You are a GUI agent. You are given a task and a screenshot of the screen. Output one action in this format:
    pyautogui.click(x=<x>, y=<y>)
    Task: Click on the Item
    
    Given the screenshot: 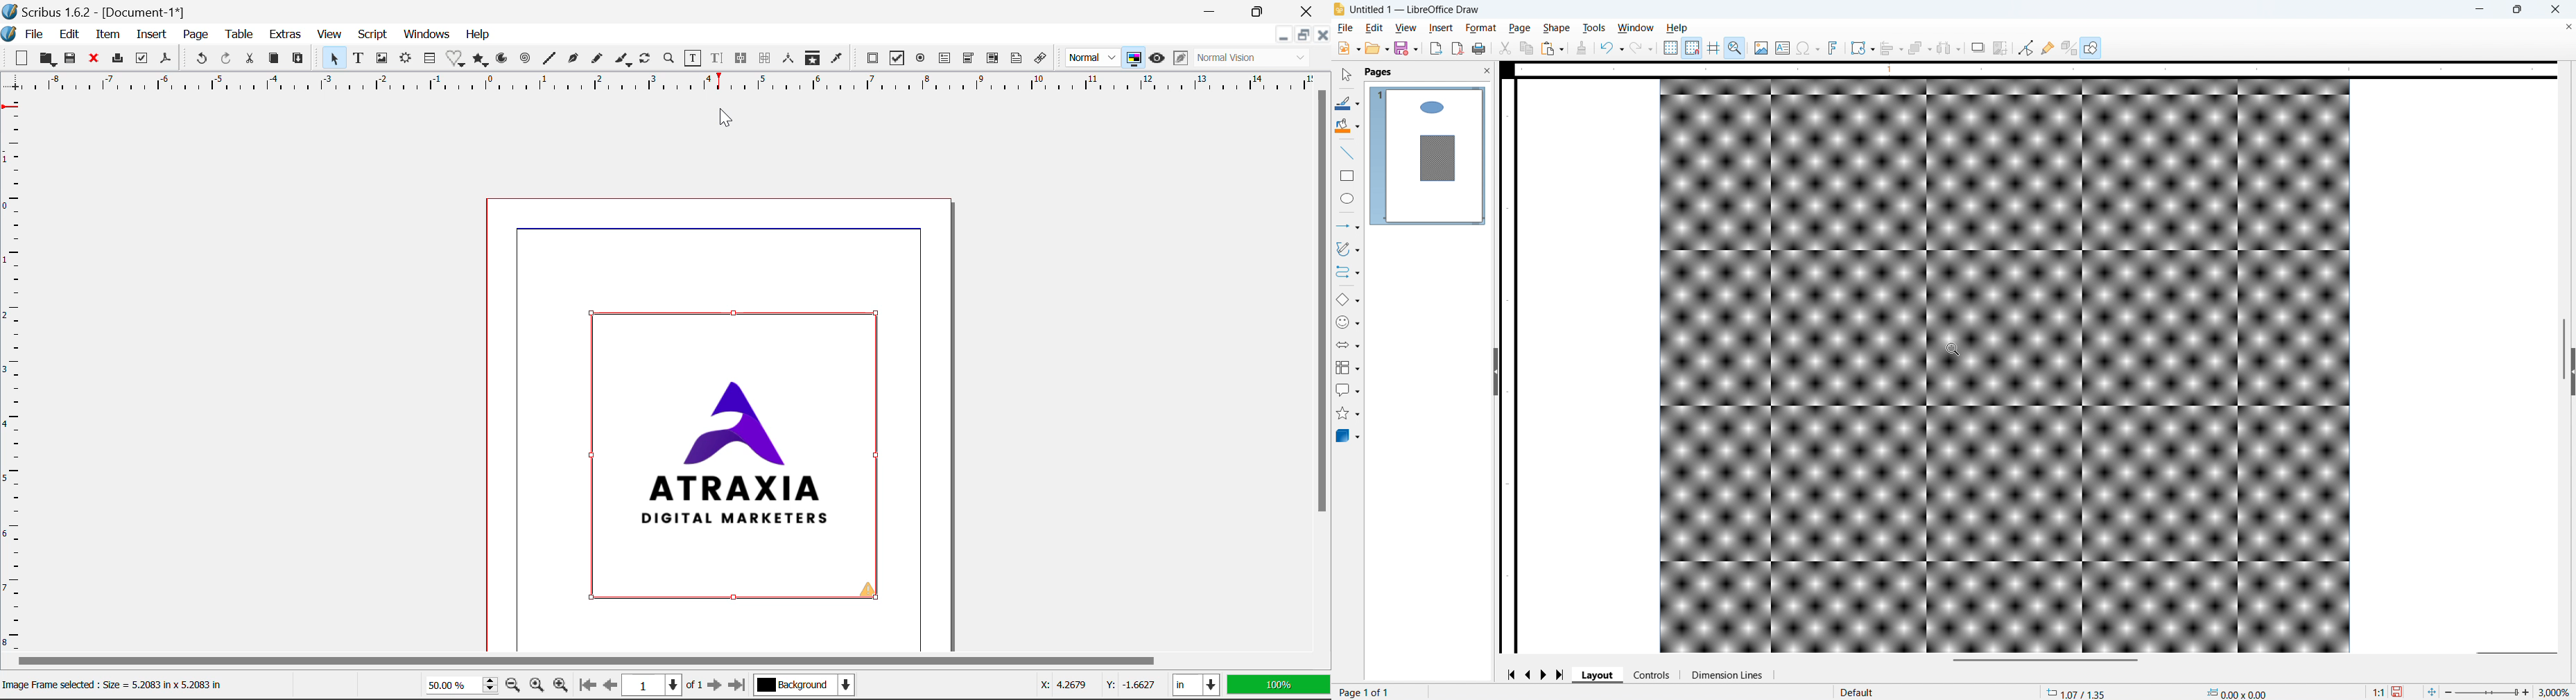 What is the action you would take?
    pyautogui.click(x=107, y=35)
    